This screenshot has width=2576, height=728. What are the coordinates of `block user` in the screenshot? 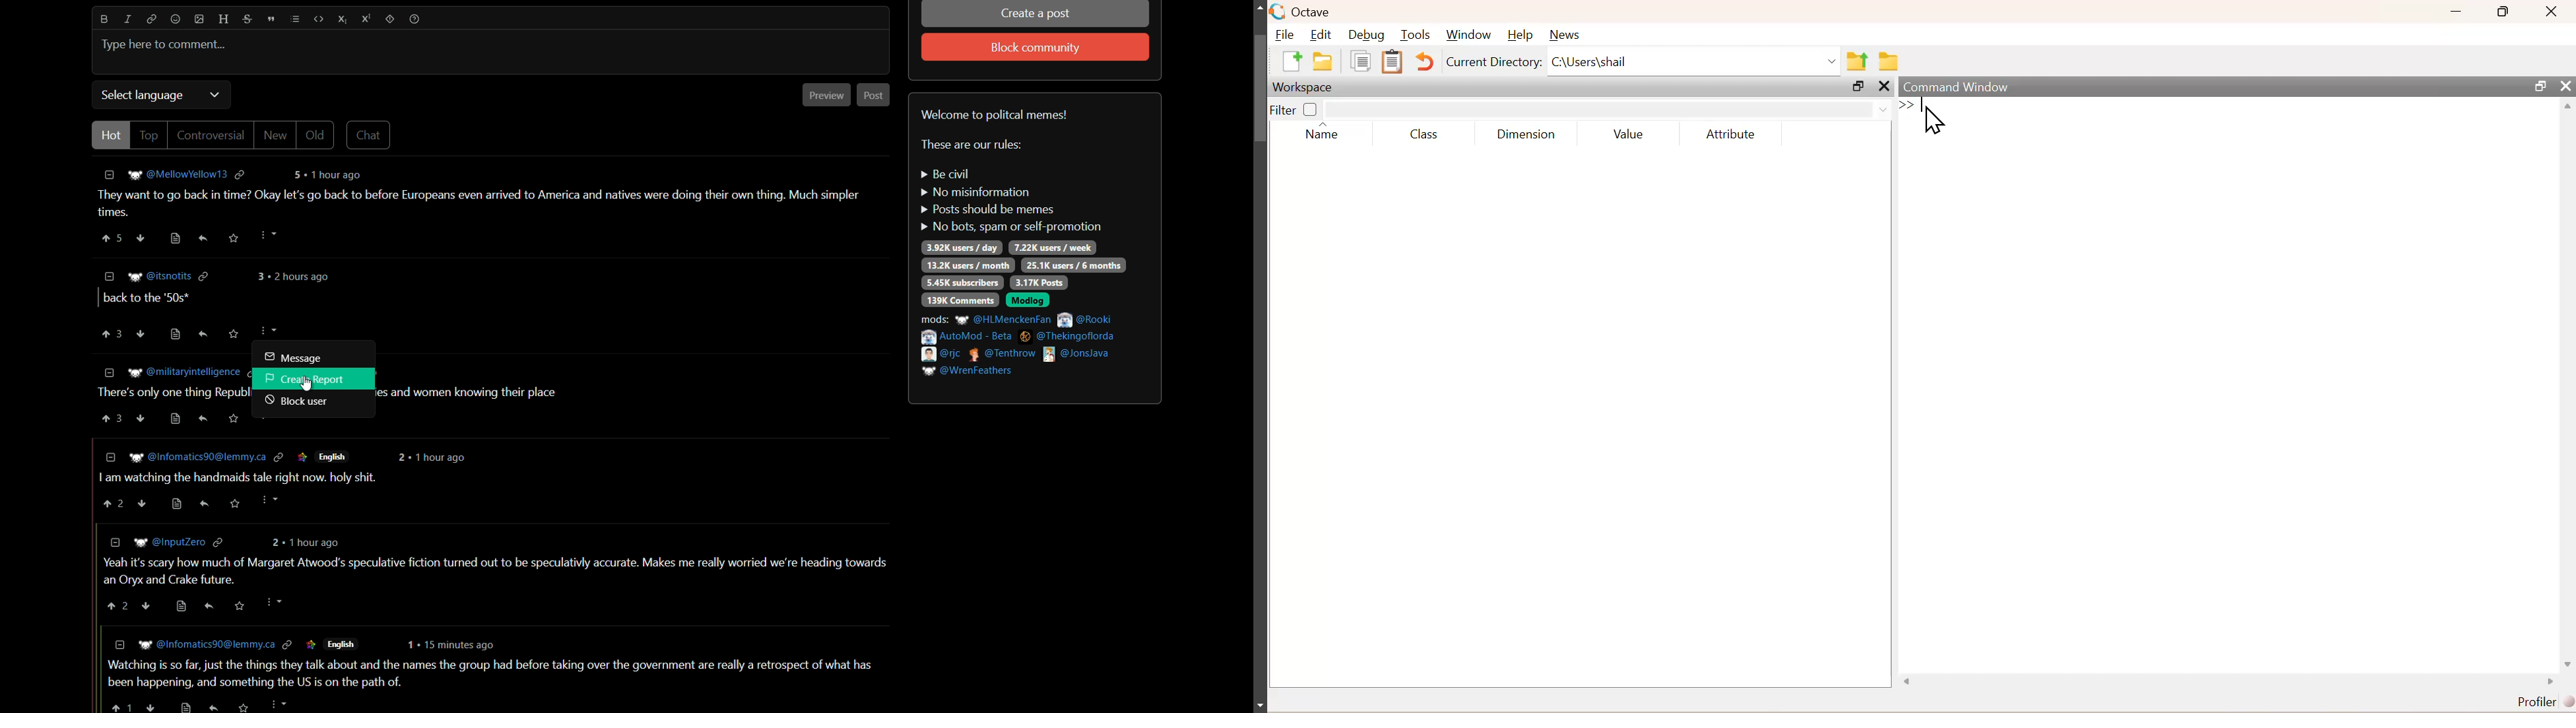 It's located at (296, 403).